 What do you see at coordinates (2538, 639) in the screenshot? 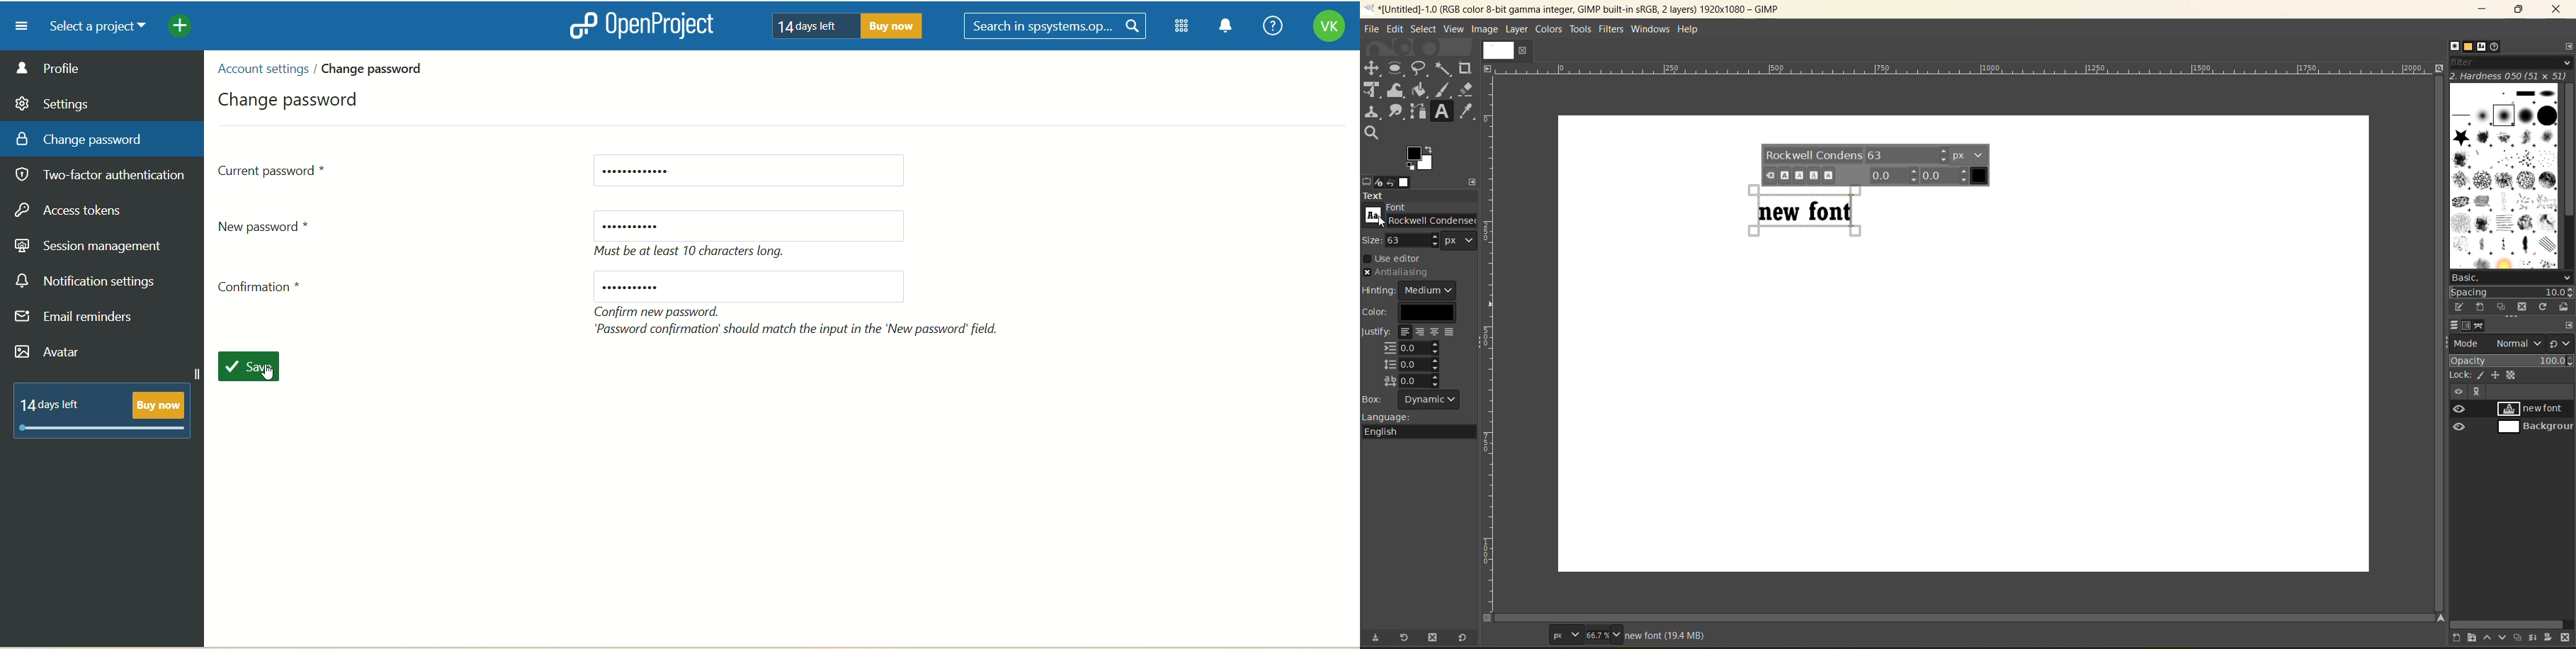
I see `merge this layer` at bounding box center [2538, 639].